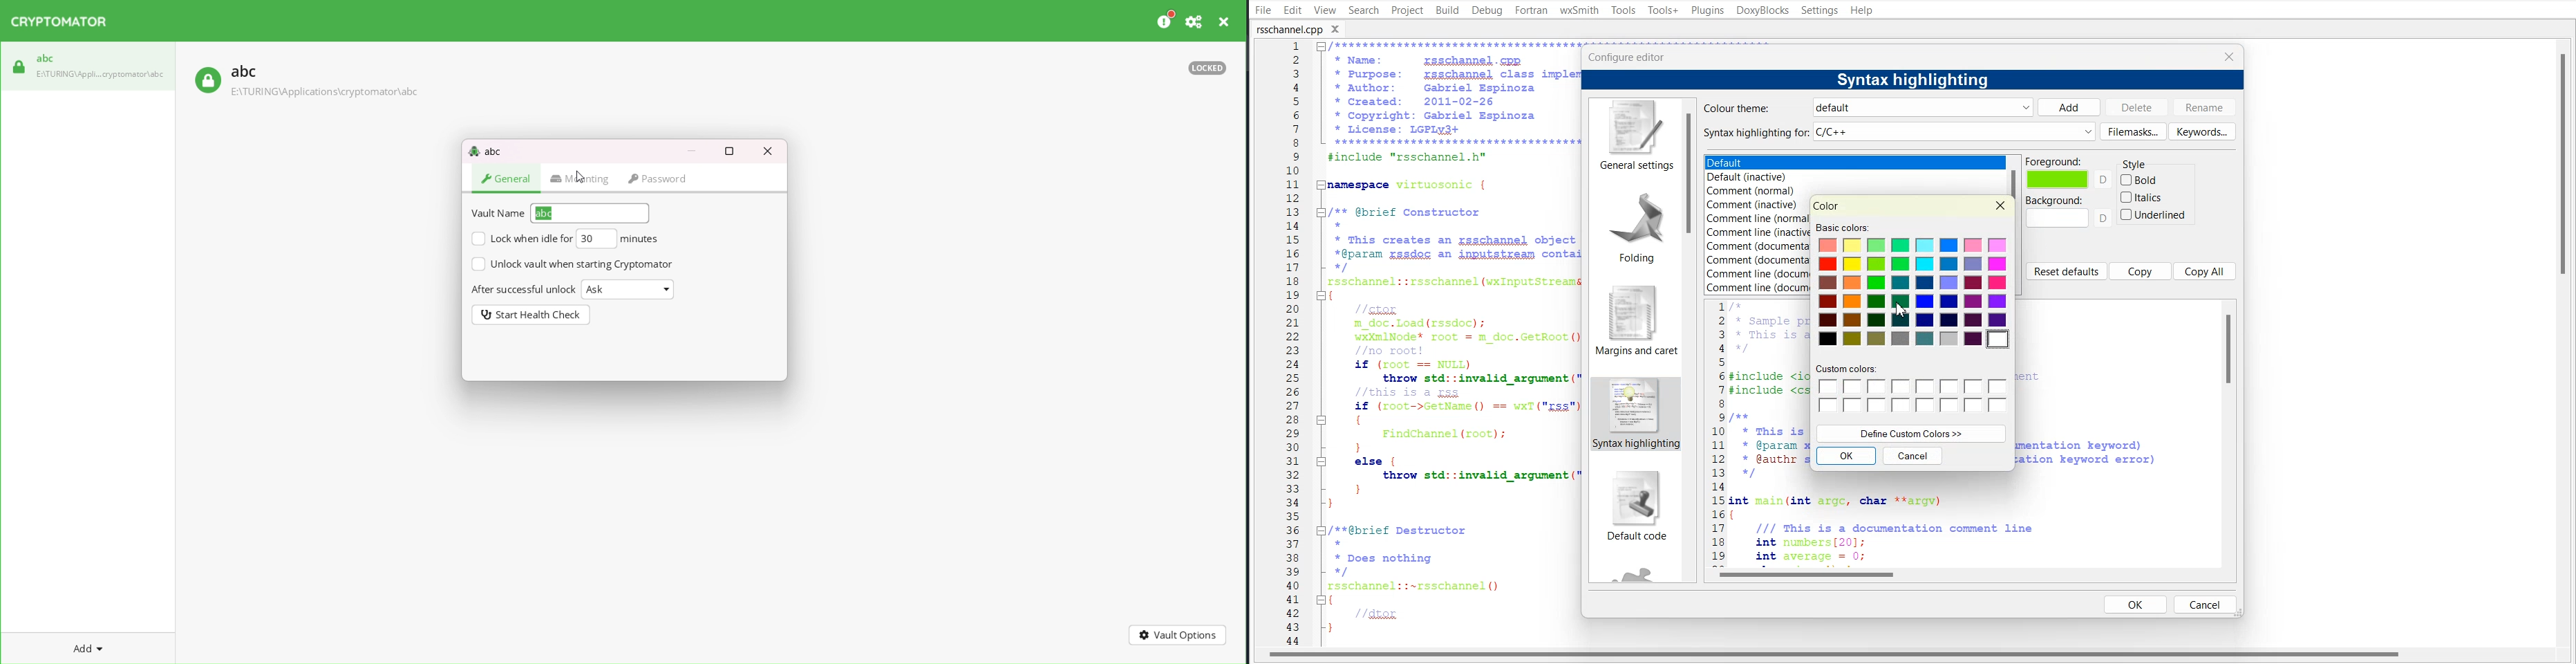 The height and width of the screenshot is (672, 2576). Describe the element at coordinates (593, 212) in the screenshot. I see `name` at that location.